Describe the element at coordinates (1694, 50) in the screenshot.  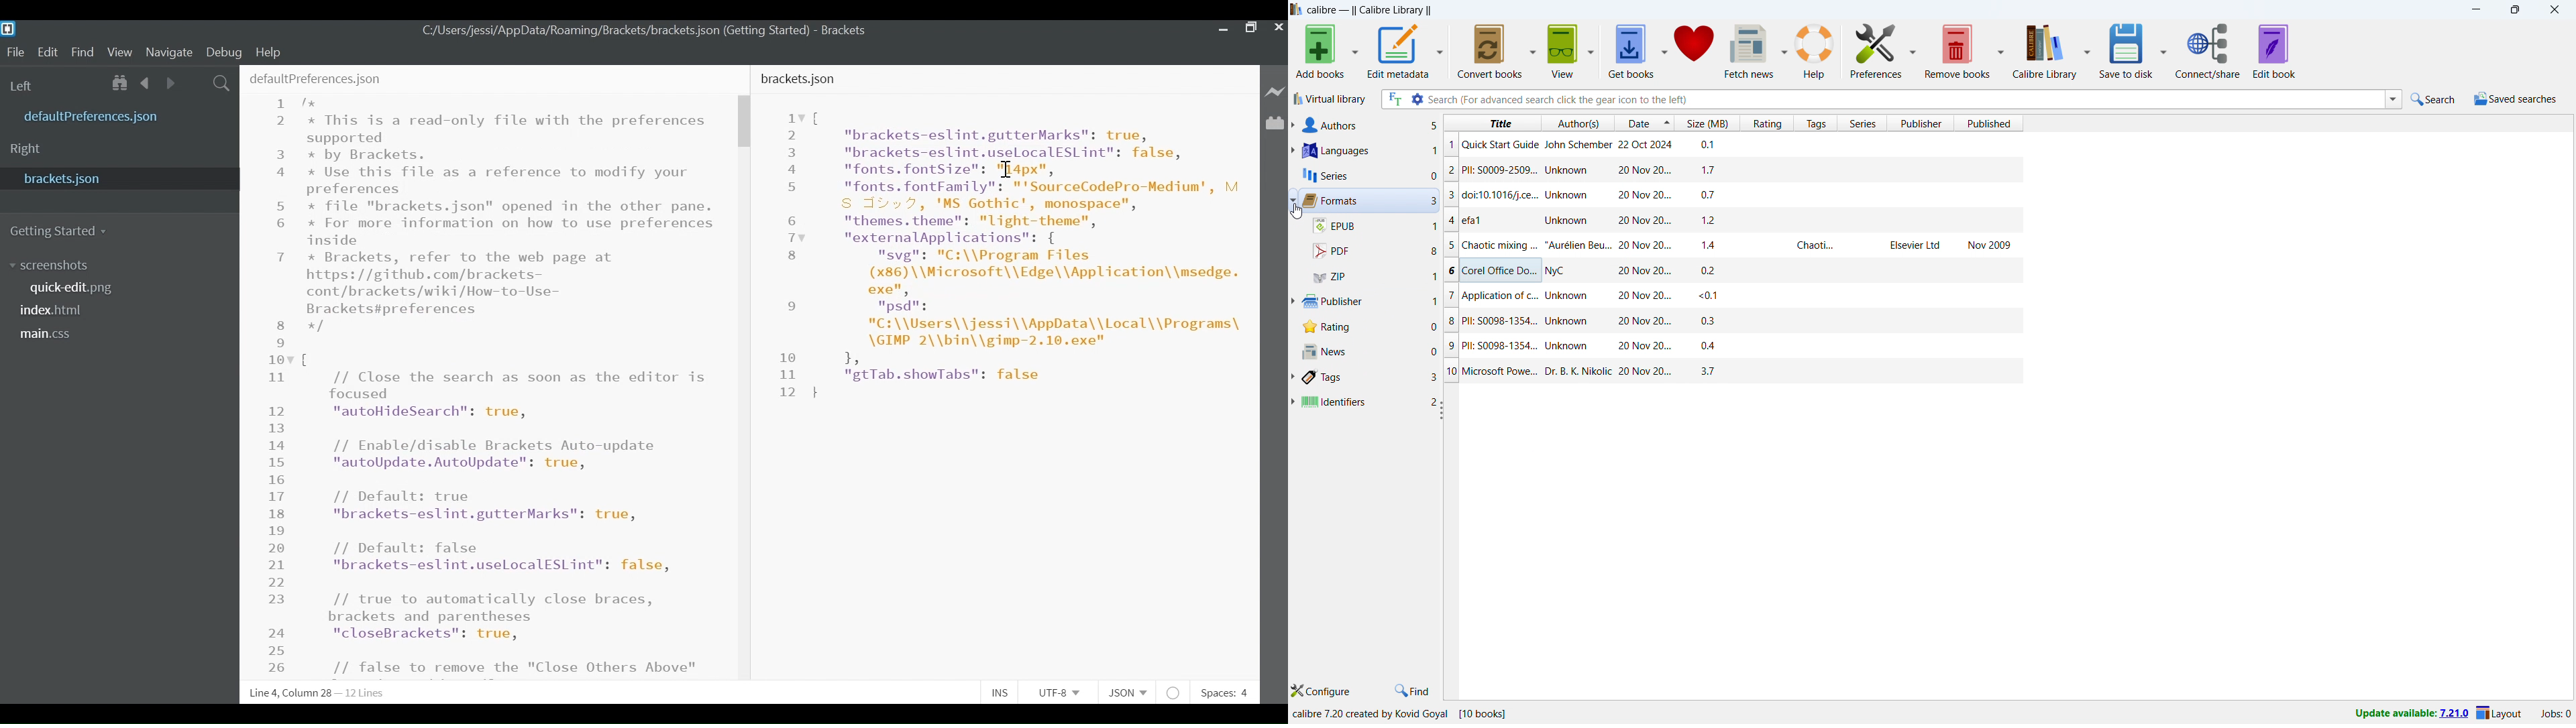
I see `donate to calibre` at that location.